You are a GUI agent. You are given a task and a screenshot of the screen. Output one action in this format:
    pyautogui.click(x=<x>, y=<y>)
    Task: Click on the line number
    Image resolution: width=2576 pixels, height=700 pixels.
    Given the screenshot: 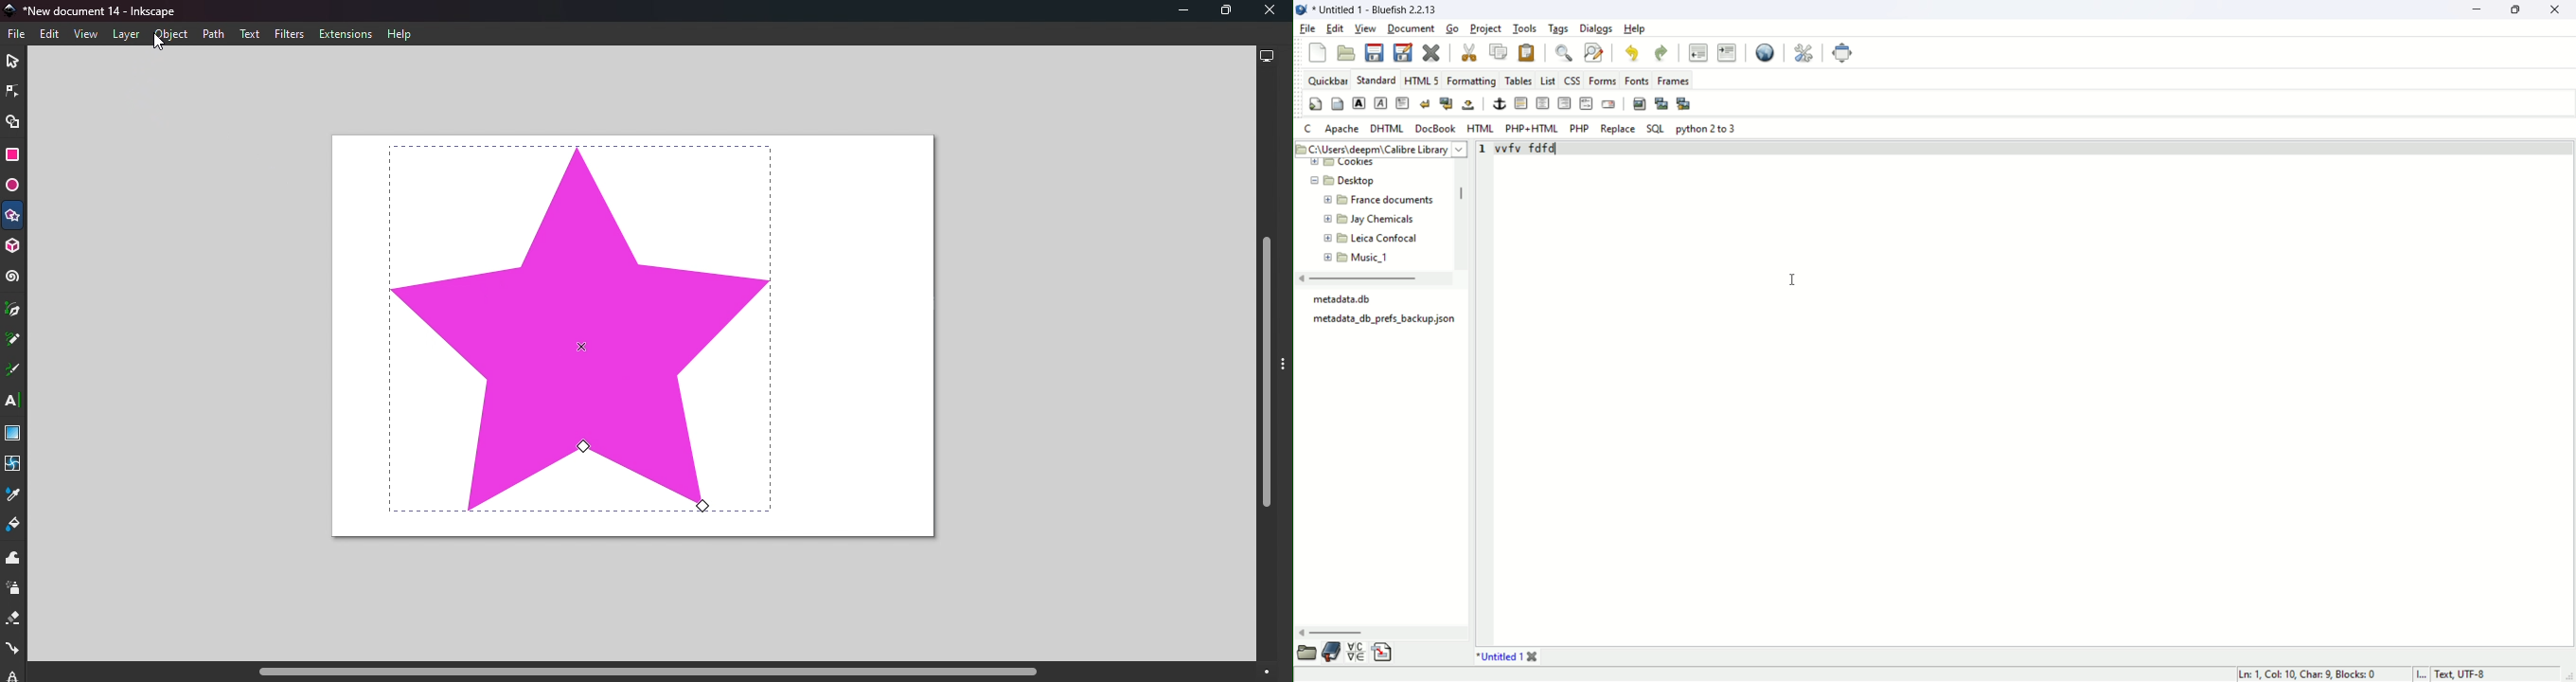 What is the action you would take?
    pyautogui.click(x=1484, y=148)
    